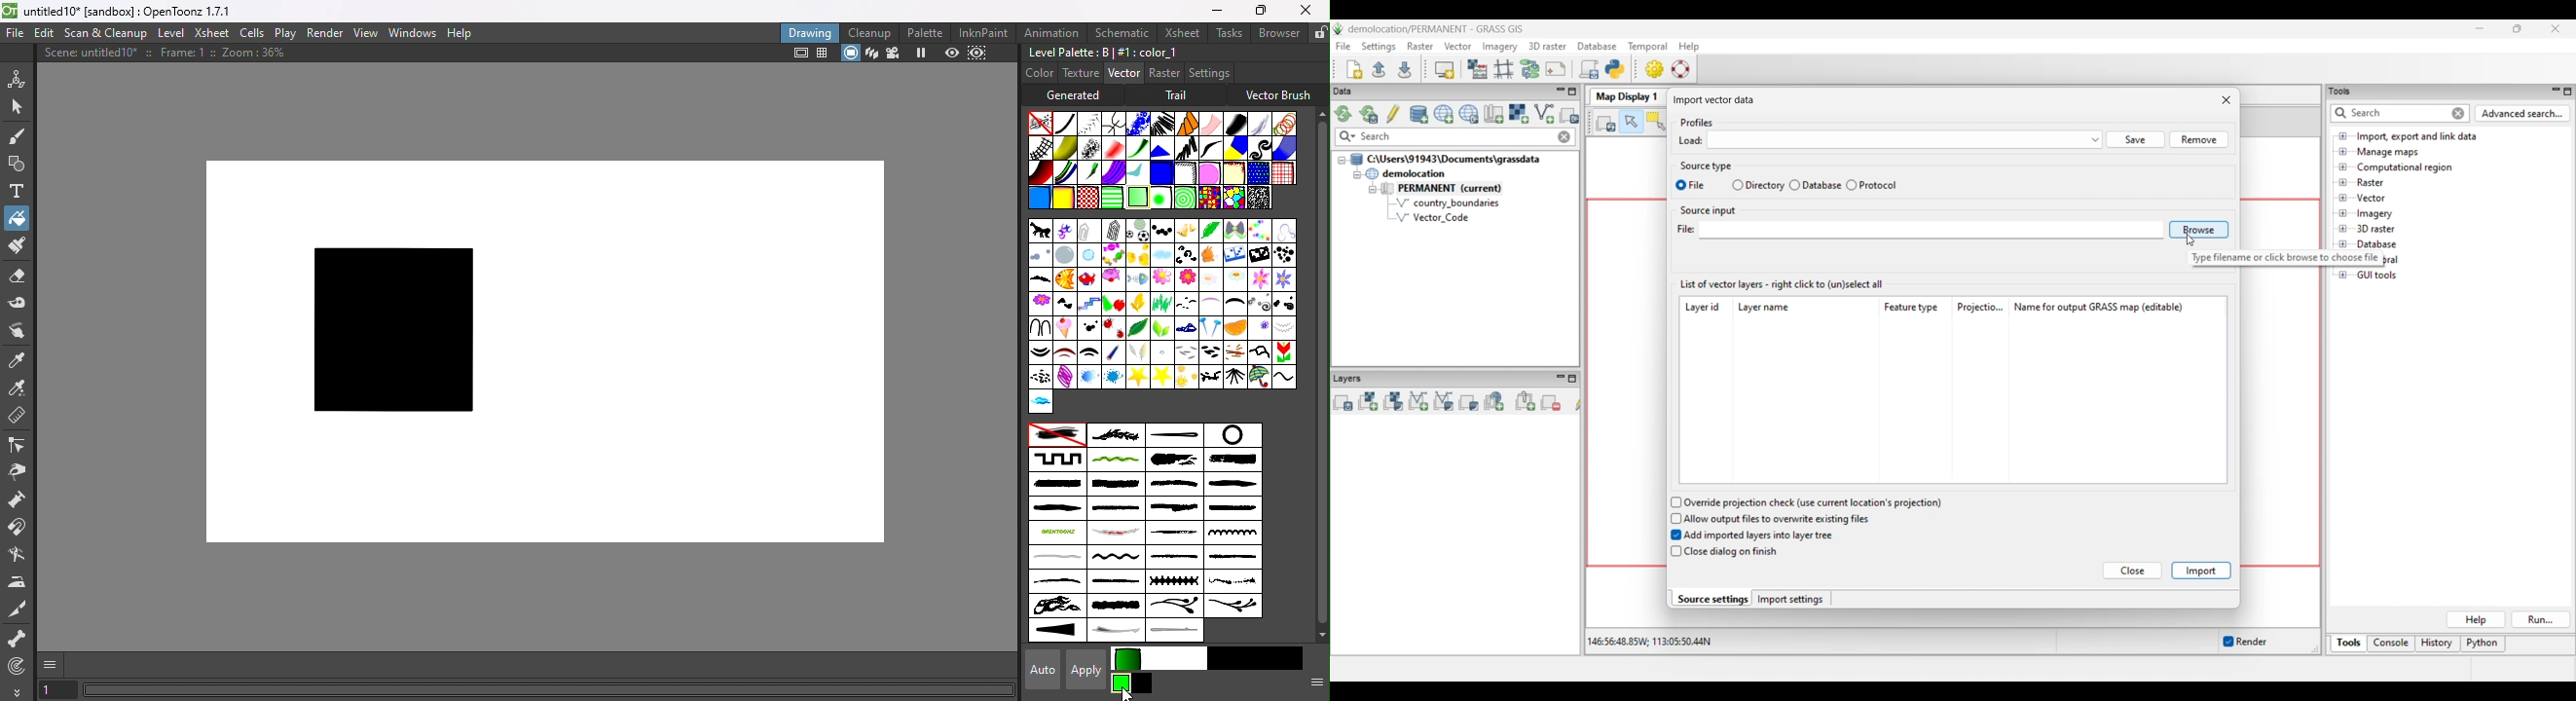 The image size is (2576, 728). What do you see at coordinates (1210, 278) in the screenshot?
I see `flow3` at bounding box center [1210, 278].